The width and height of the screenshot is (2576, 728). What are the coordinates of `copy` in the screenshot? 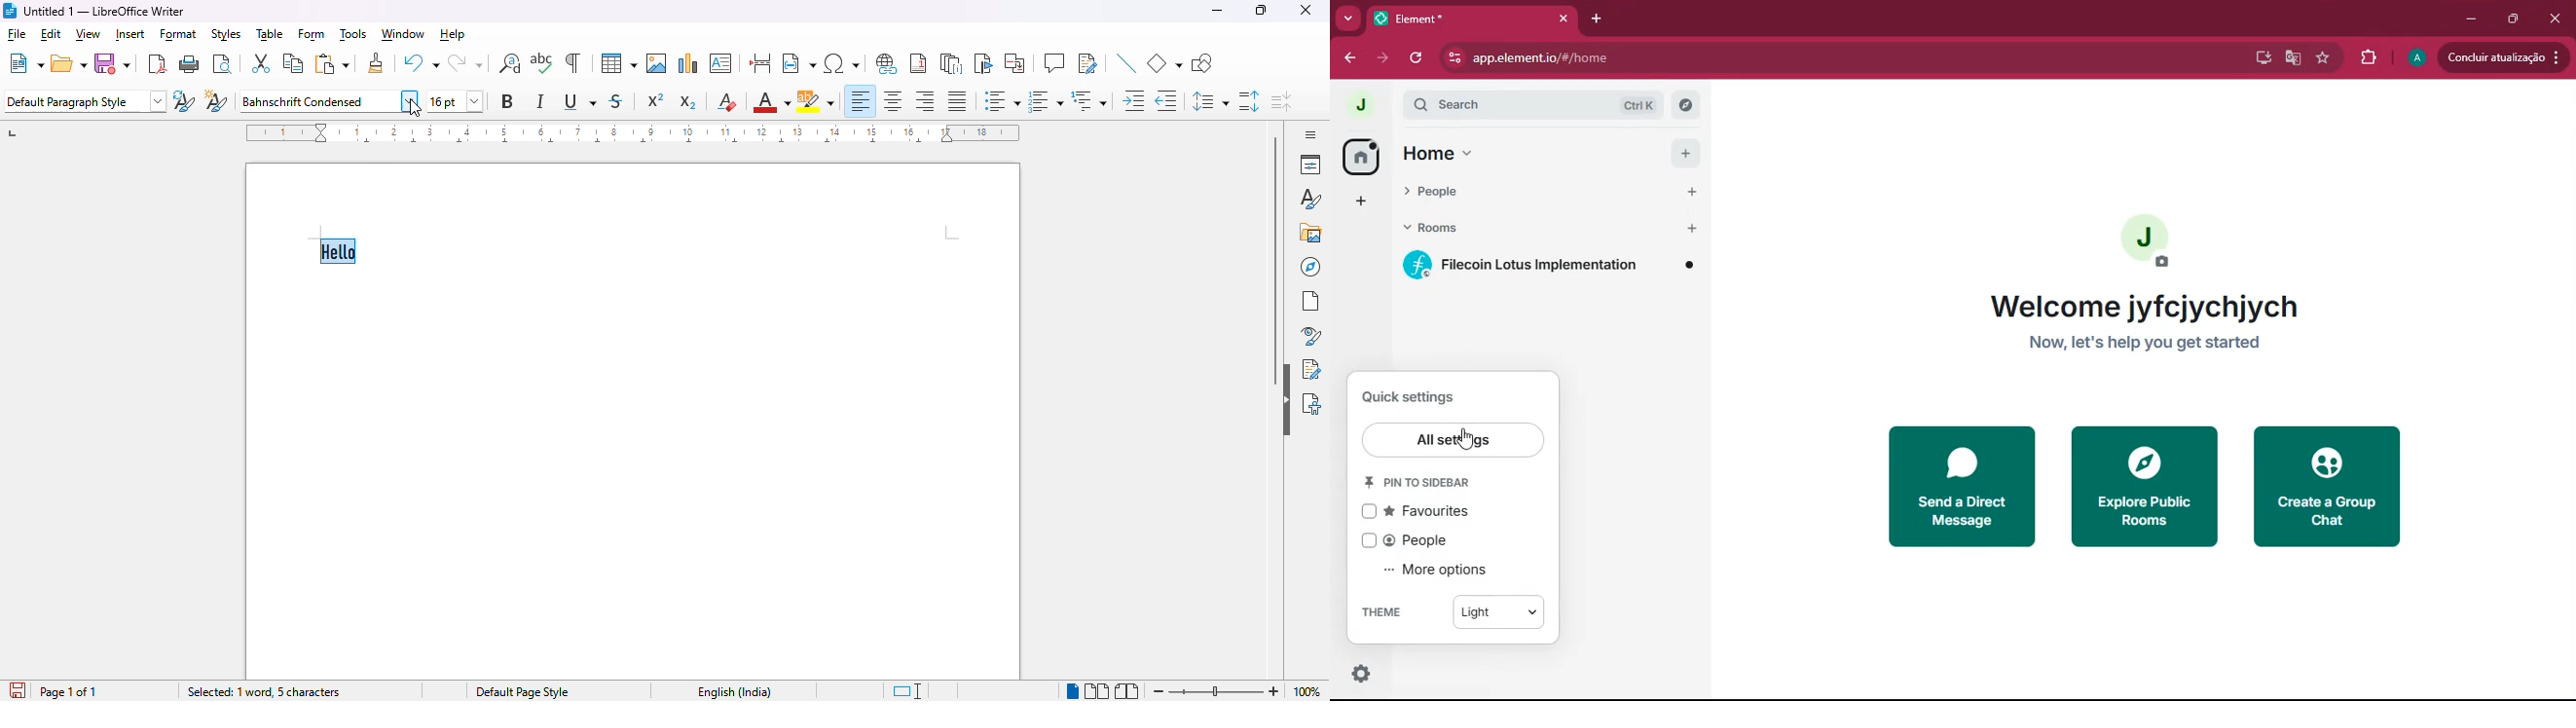 It's located at (292, 62).